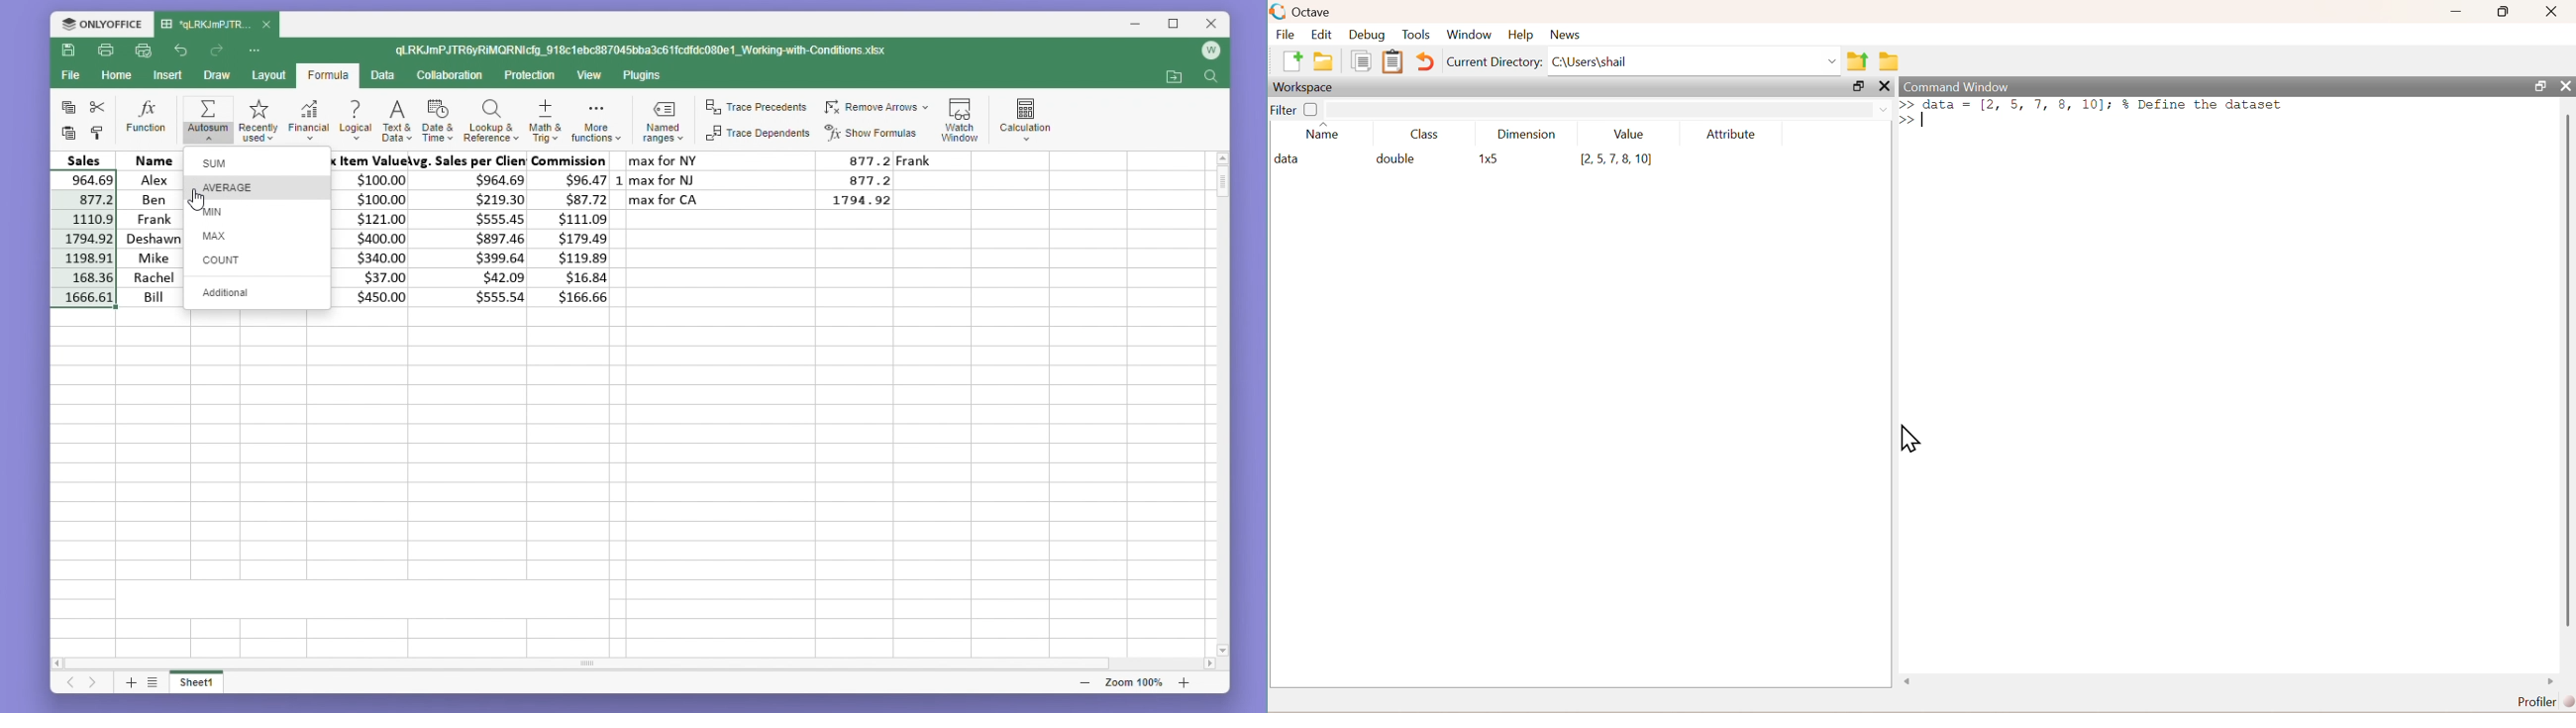 The image size is (2576, 728). What do you see at coordinates (546, 118) in the screenshot?
I see `Maths and trigonometry` at bounding box center [546, 118].